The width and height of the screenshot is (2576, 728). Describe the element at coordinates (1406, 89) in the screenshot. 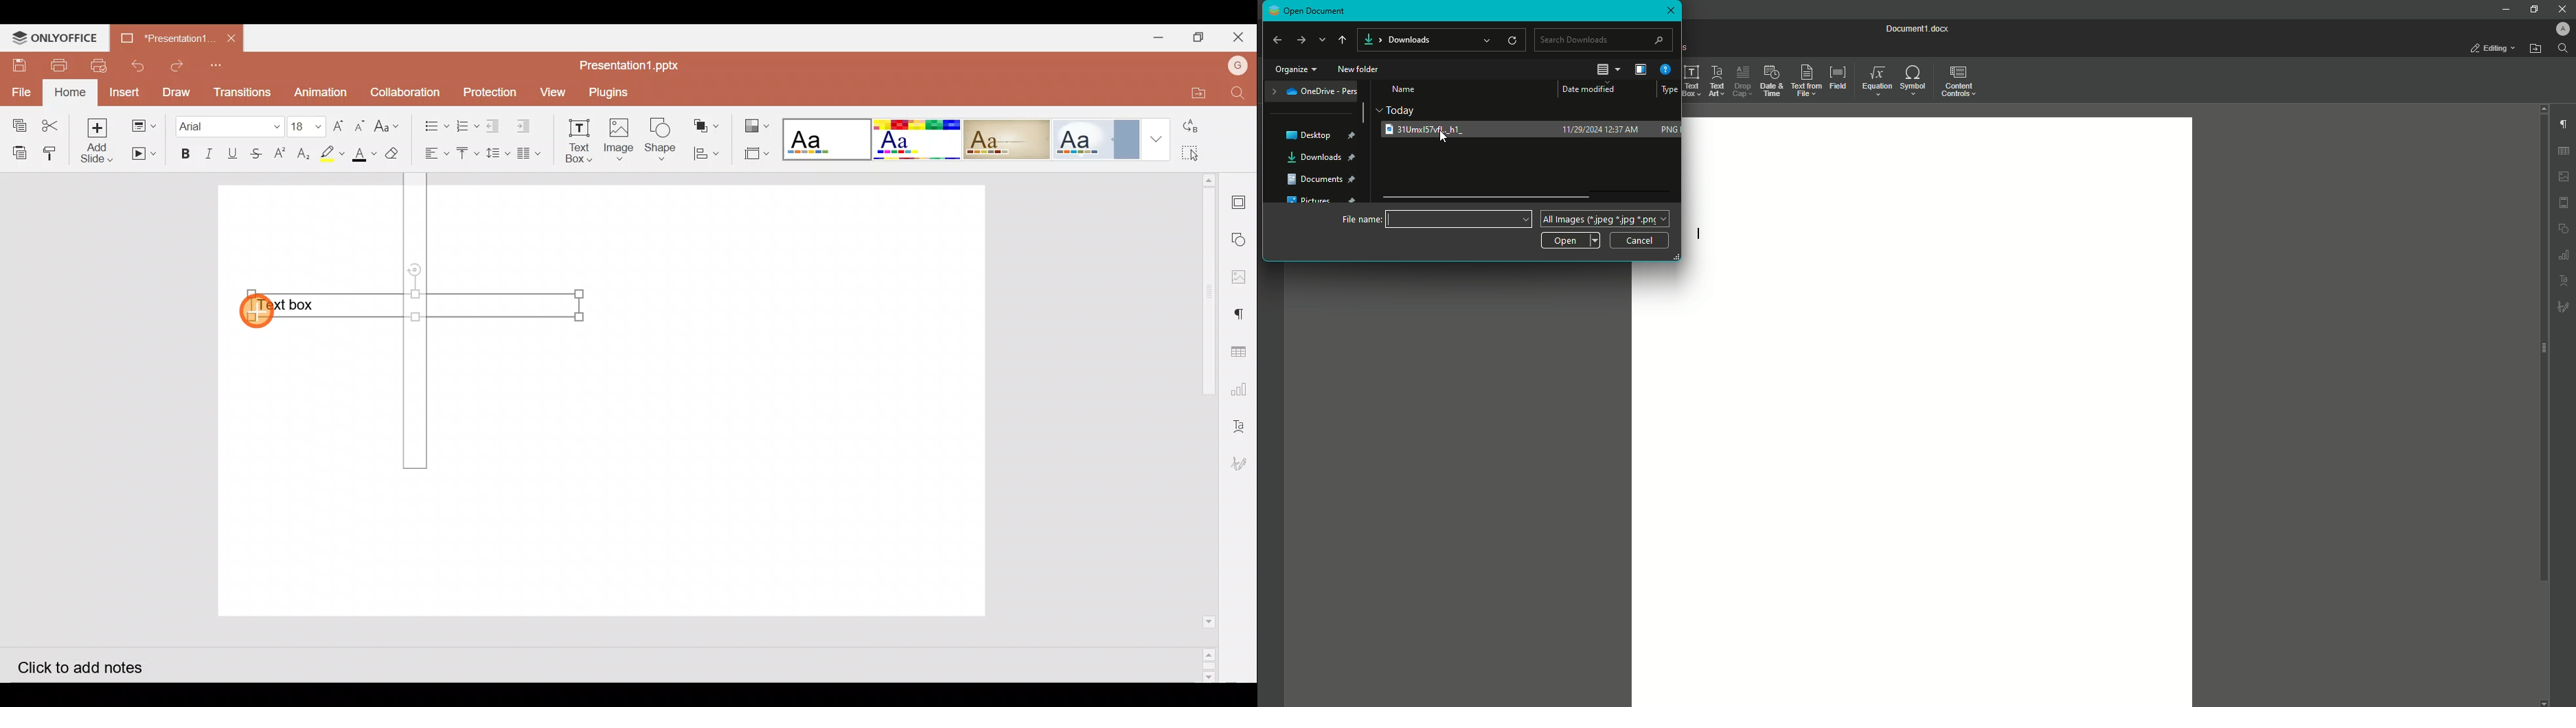

I see `Name` at that location.